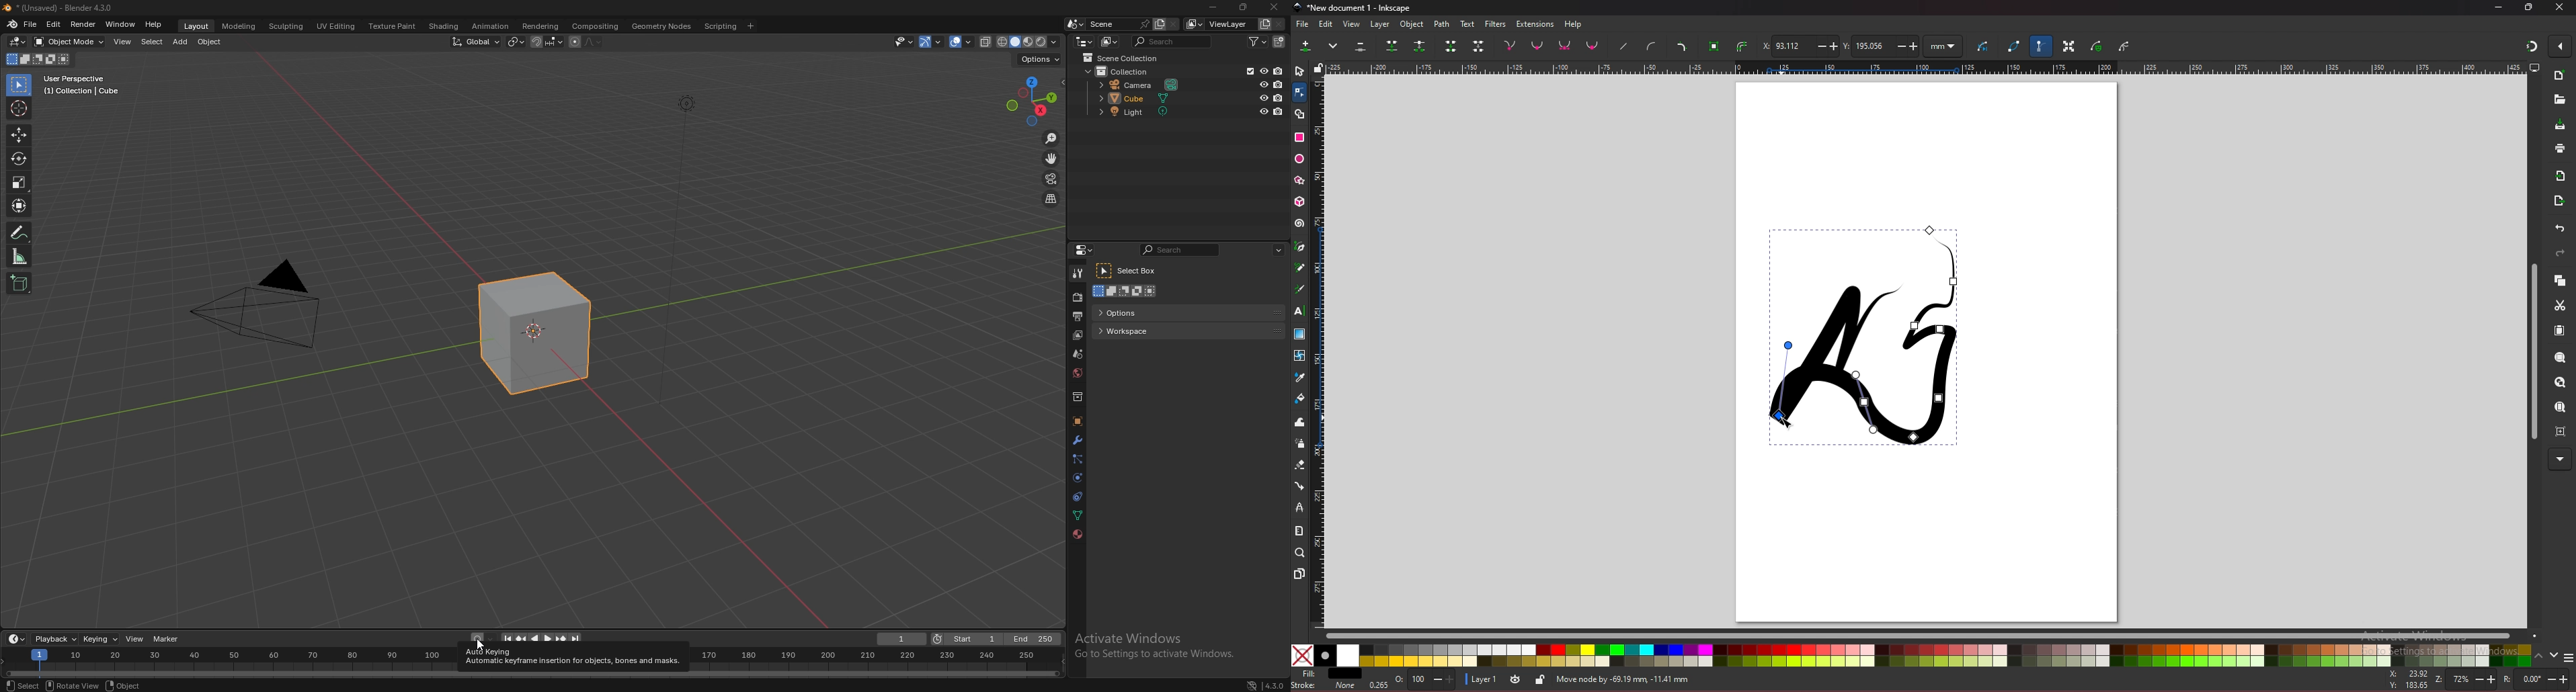 Image resolution: width=2576 pixels, height=700 pixels. I want to click on disable in render, so click(1279, 111).